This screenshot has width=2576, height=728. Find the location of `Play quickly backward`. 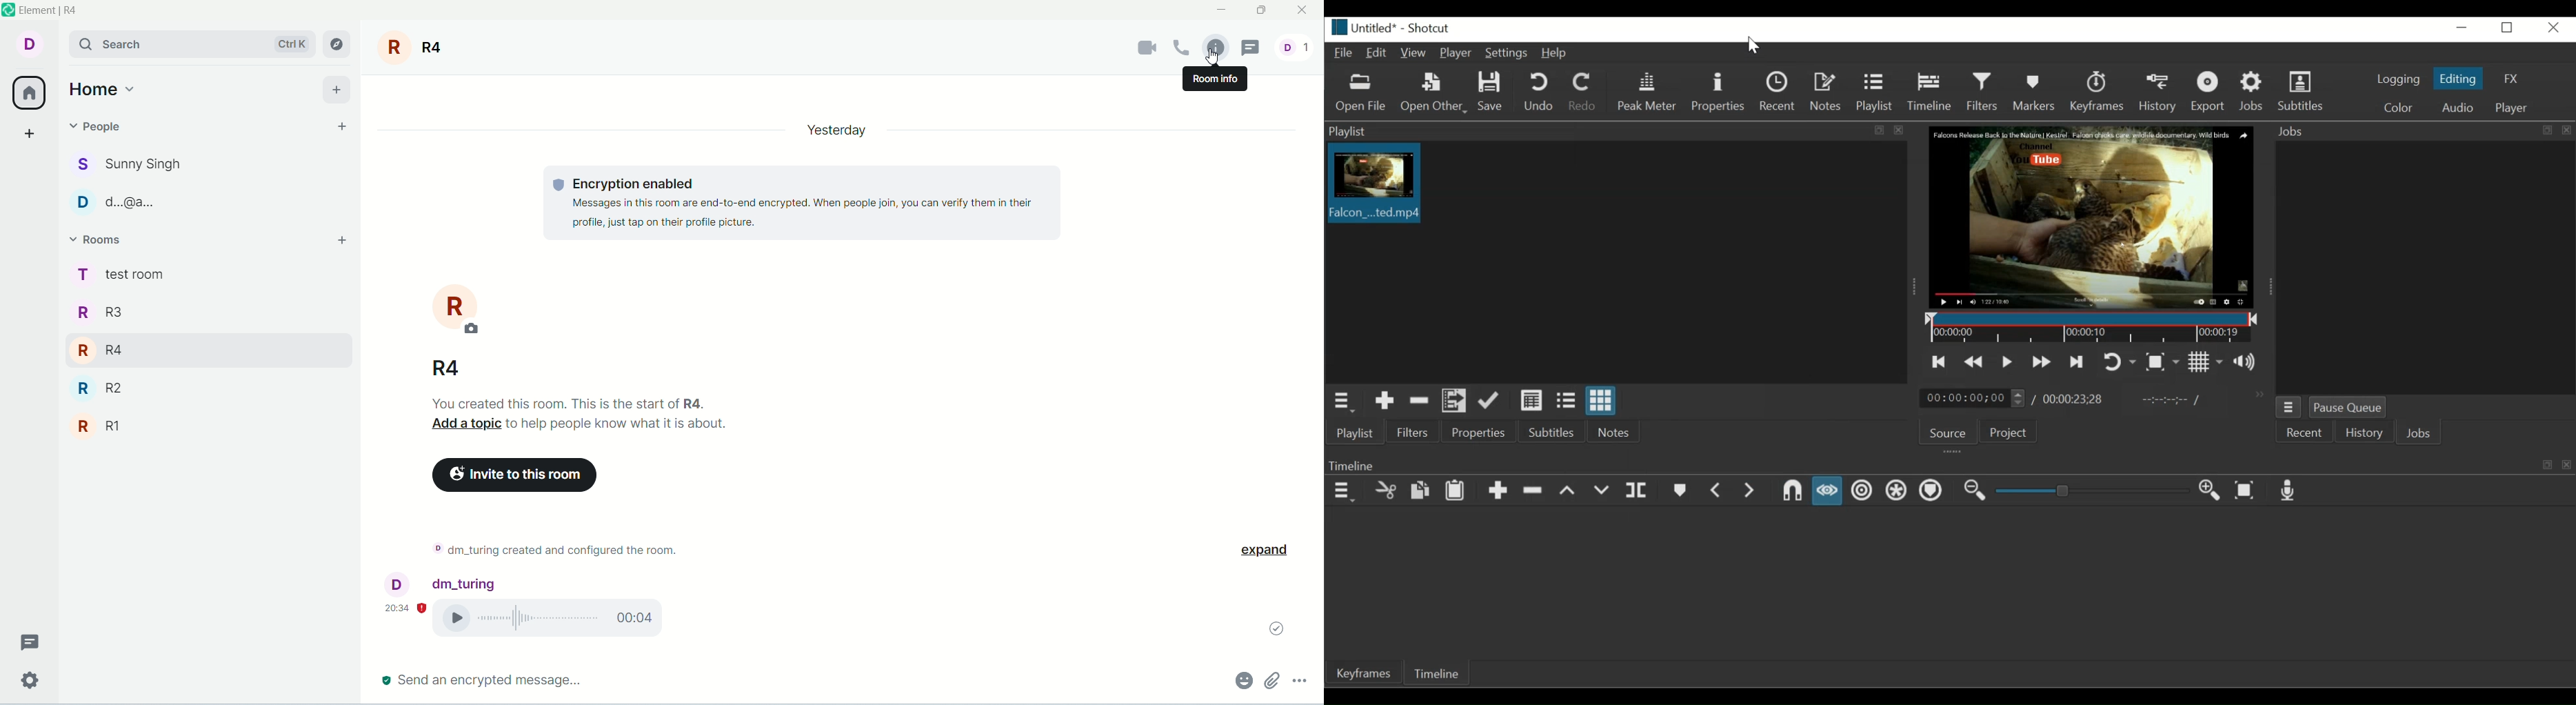

Play quickly backward is located at coordinates (1975, 361).